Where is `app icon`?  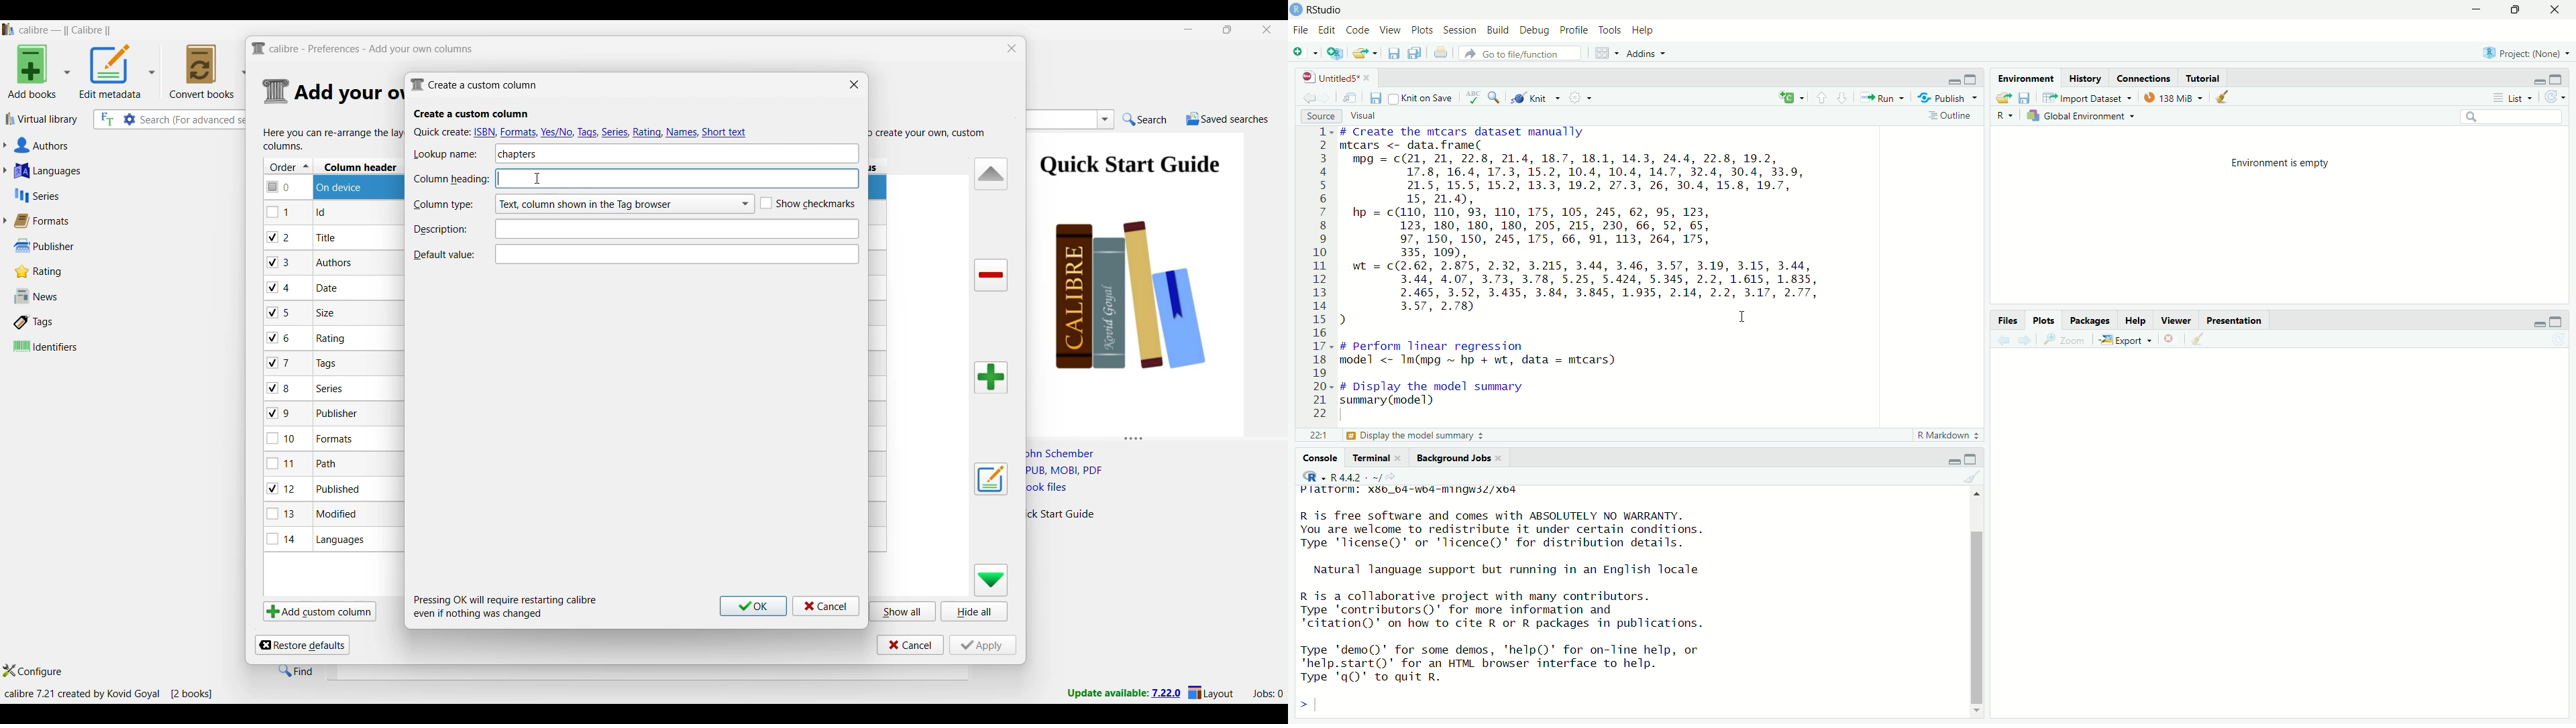
app icon is located at coordinates (1296, 9).